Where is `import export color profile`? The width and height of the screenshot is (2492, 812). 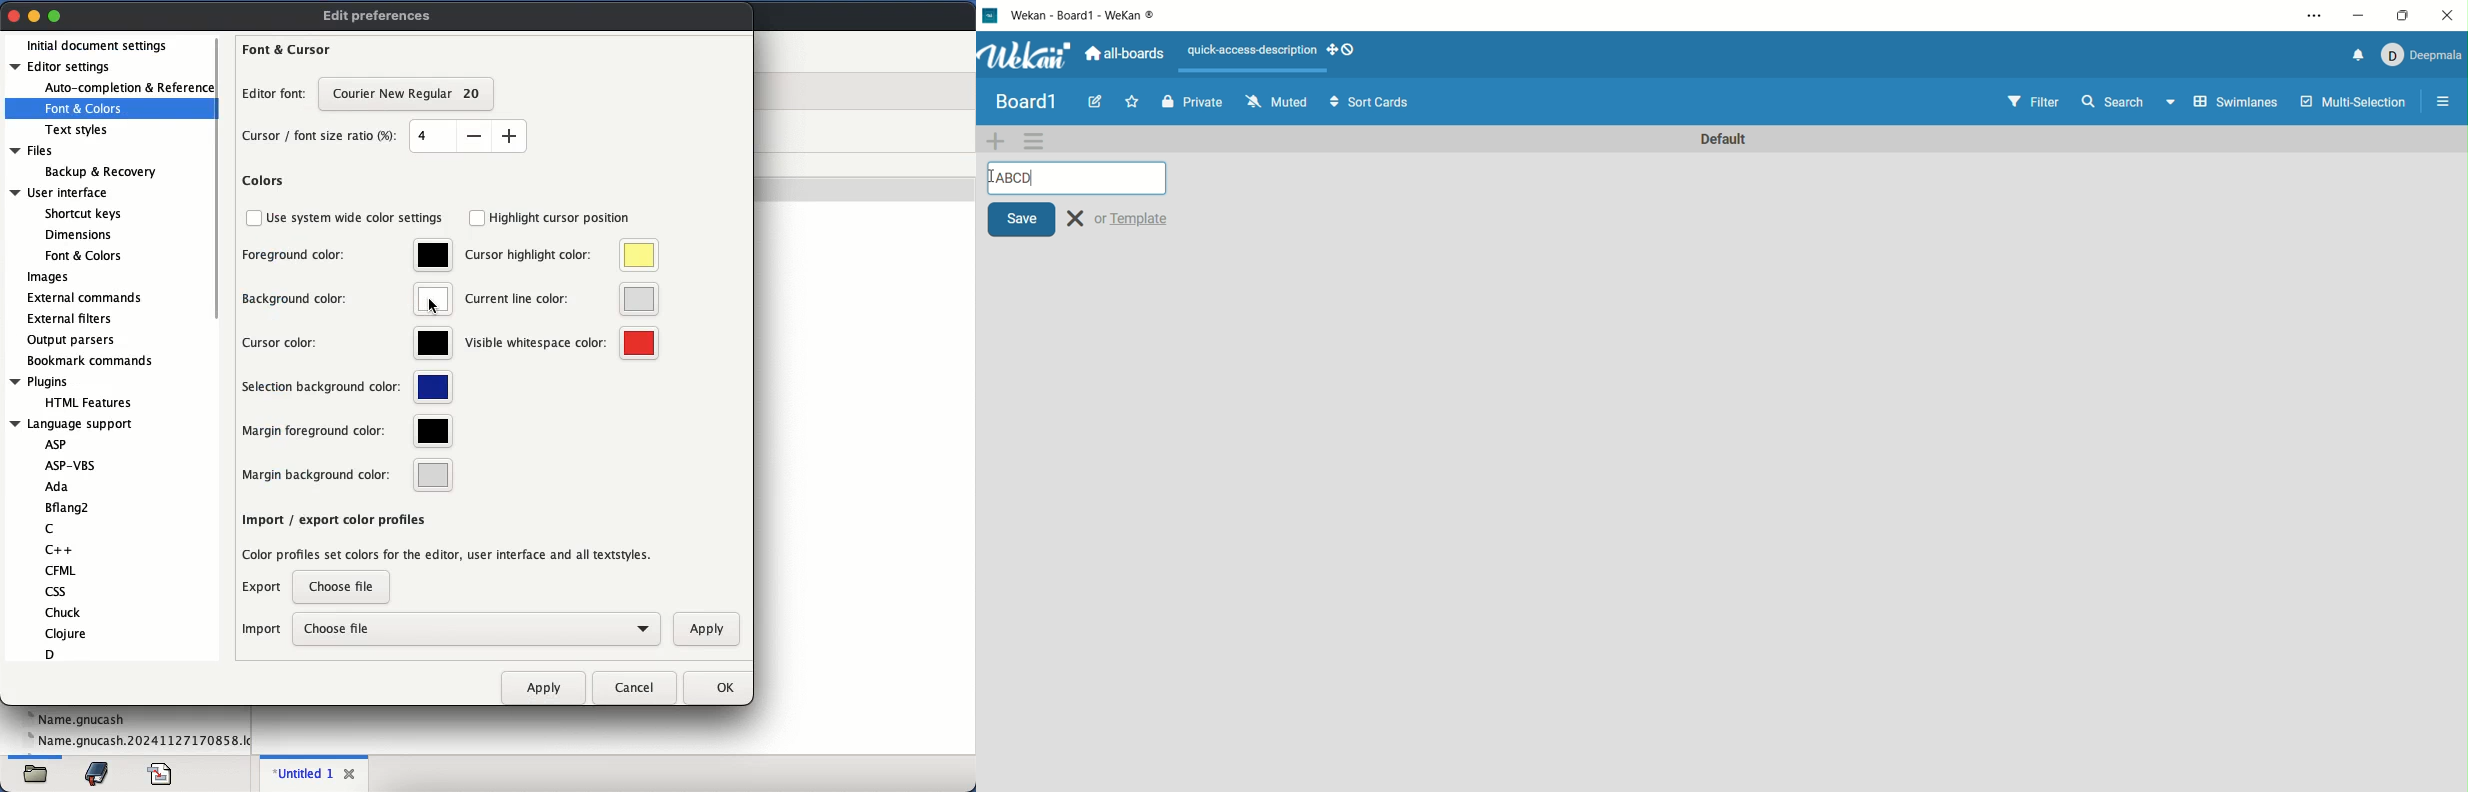 import export color profile is located at coordinates (452, 539).